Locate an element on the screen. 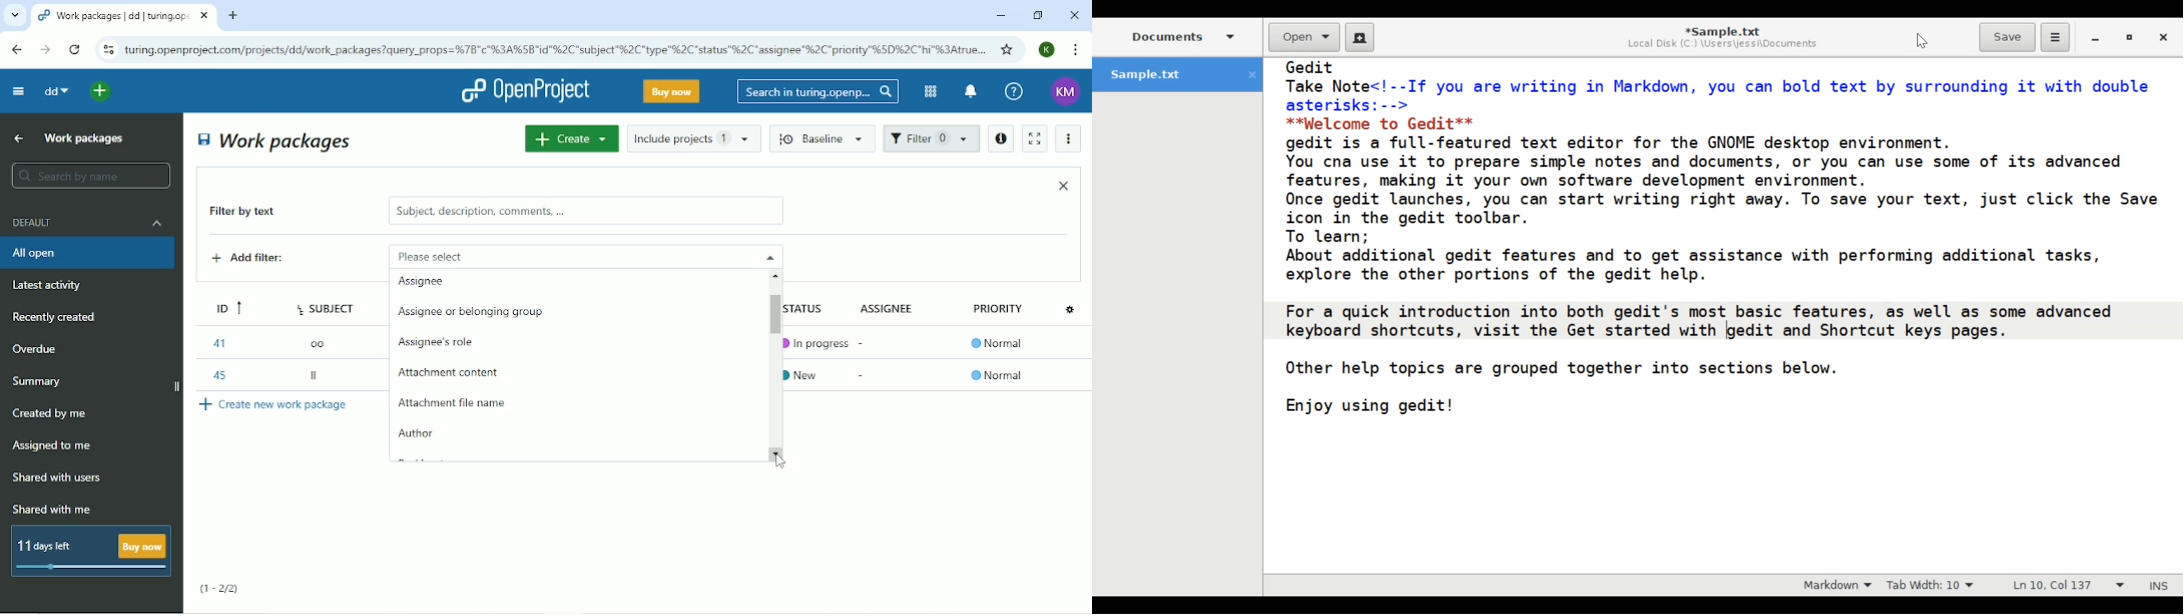  Back is located at coordinates (16, 49).